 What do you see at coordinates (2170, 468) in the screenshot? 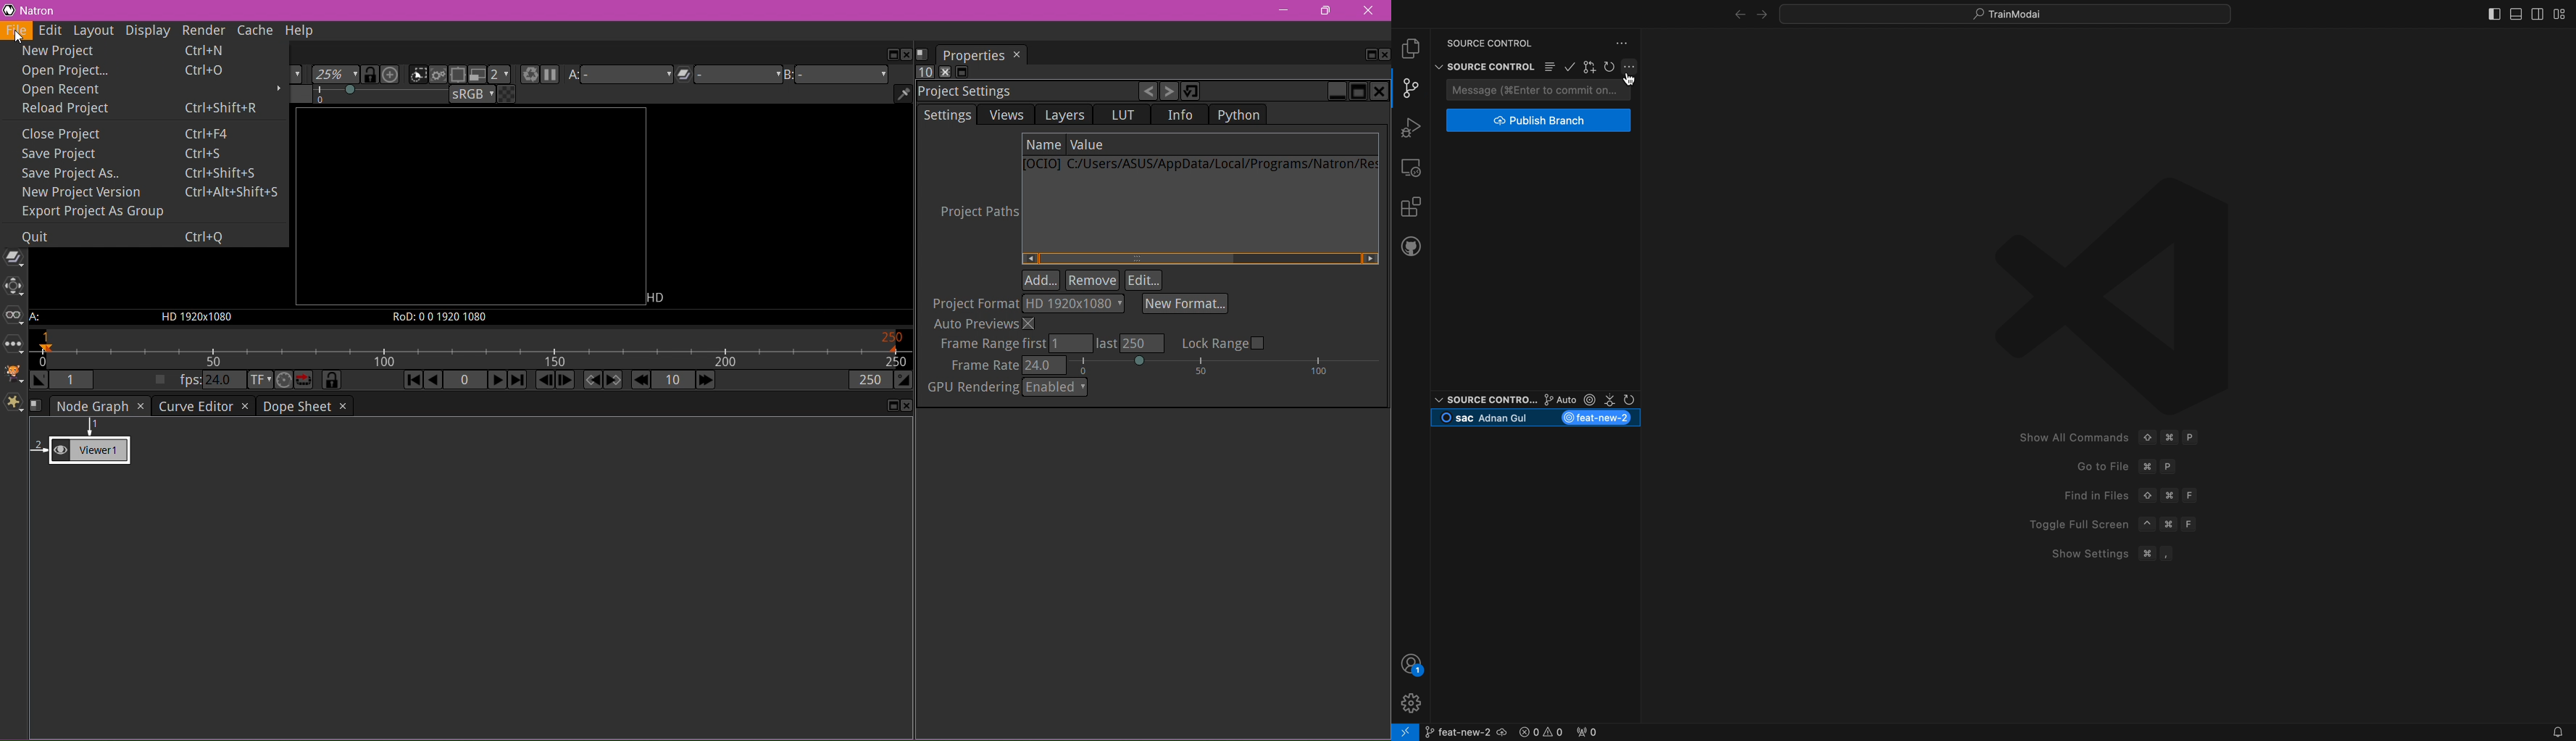
I see `P` at bounding box center [2170, 468].